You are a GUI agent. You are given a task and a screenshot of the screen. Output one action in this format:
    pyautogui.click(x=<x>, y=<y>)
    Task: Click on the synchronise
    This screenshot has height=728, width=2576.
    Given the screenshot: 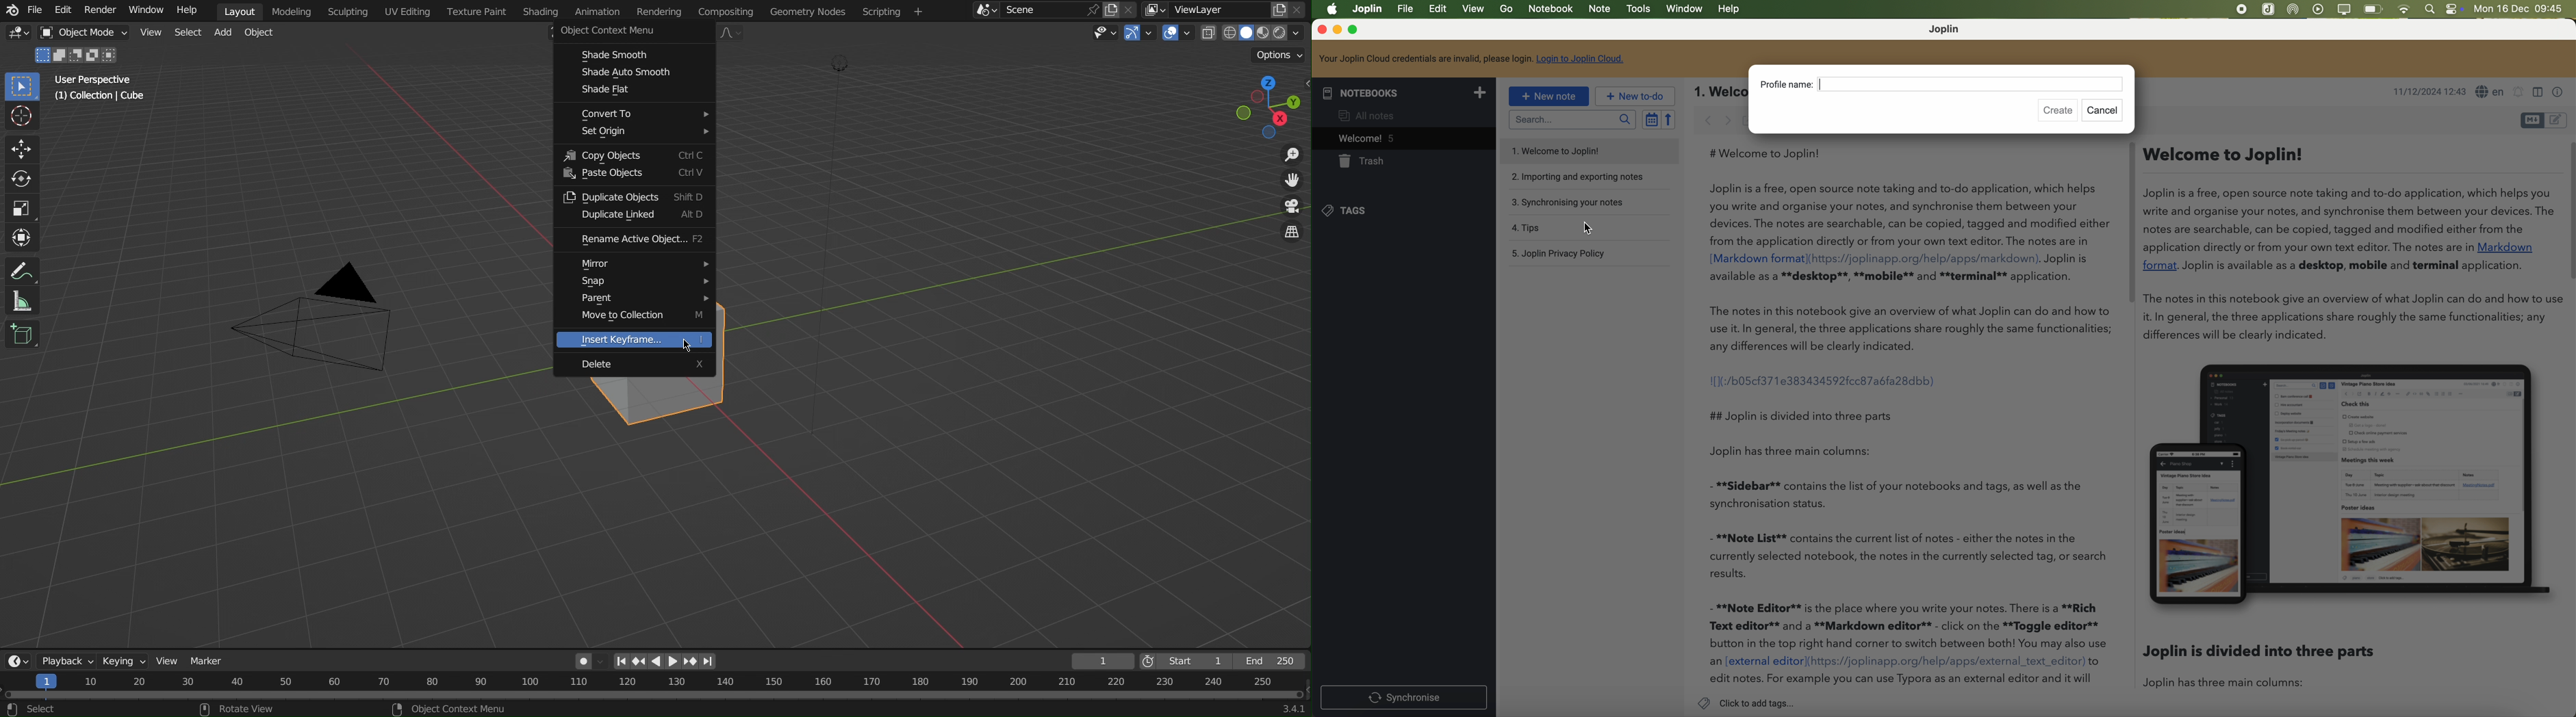 What is the action you would take?
    pyautogui.click(x=1405, y=697)
    